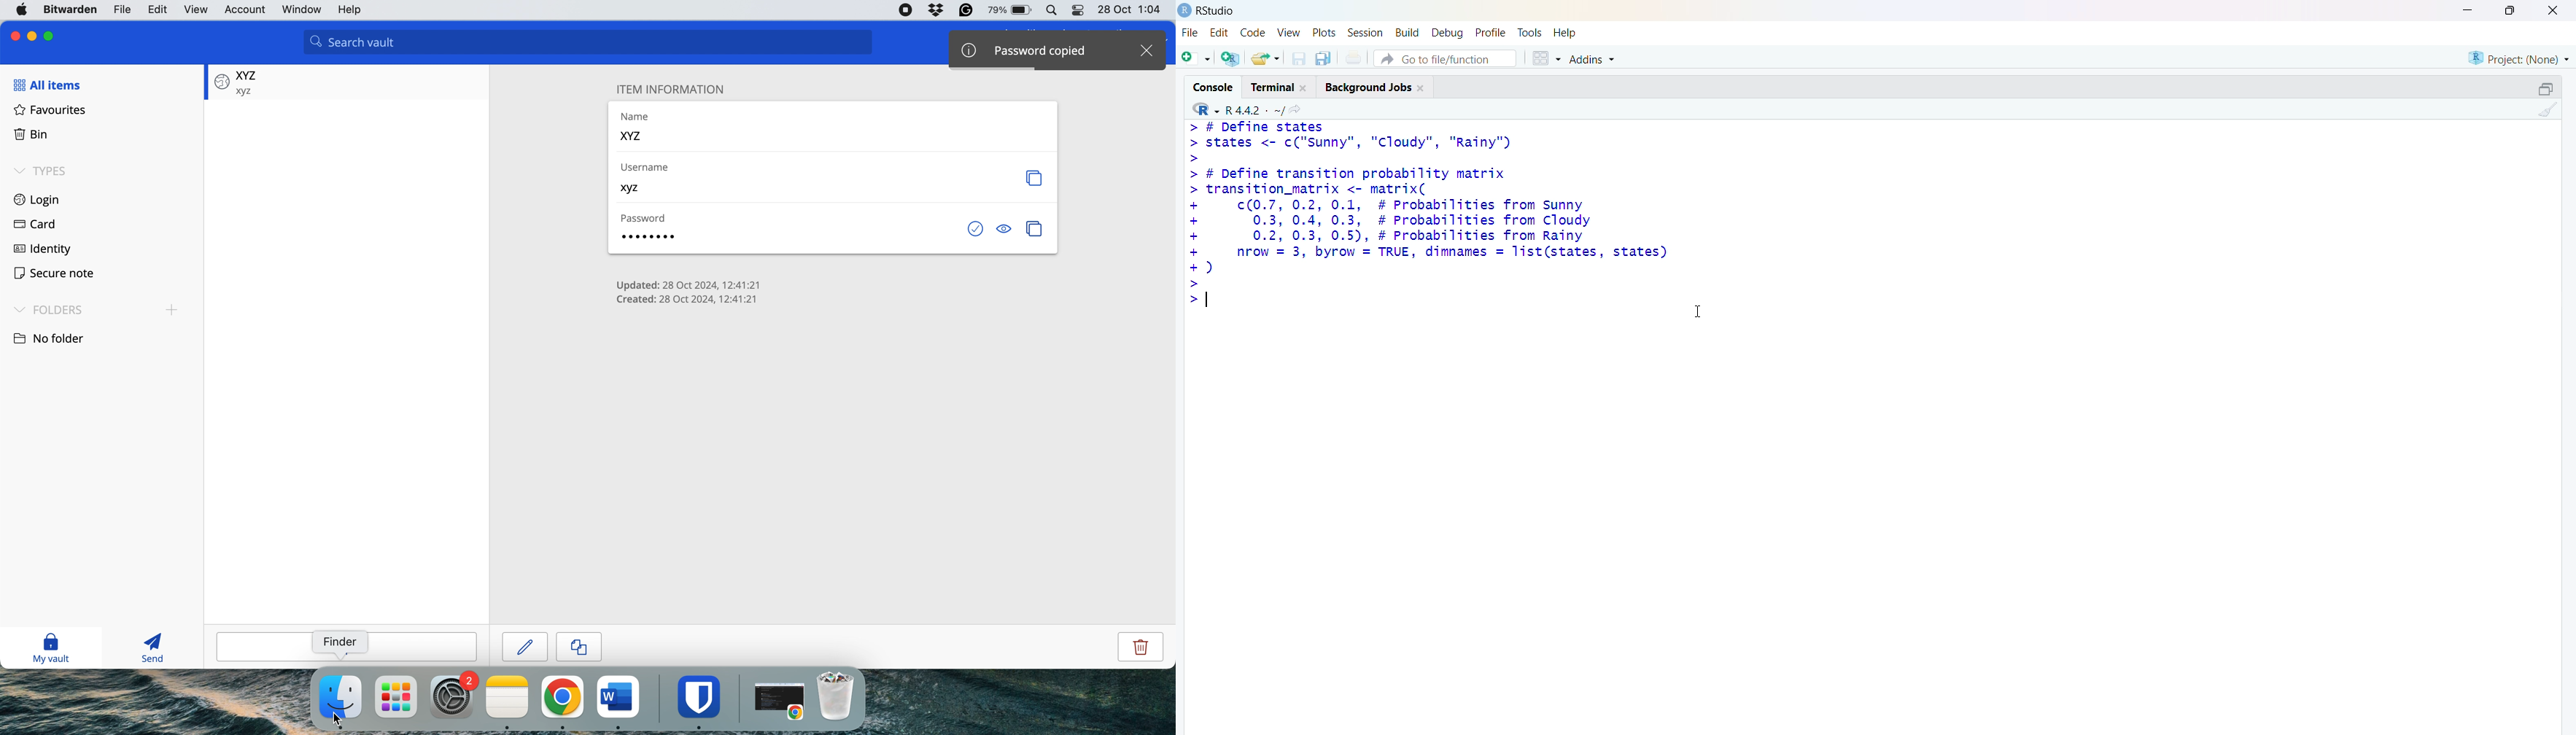 The height and width of the screenshot is (756, 2576). I want to click on debug, so click(1446, 33).